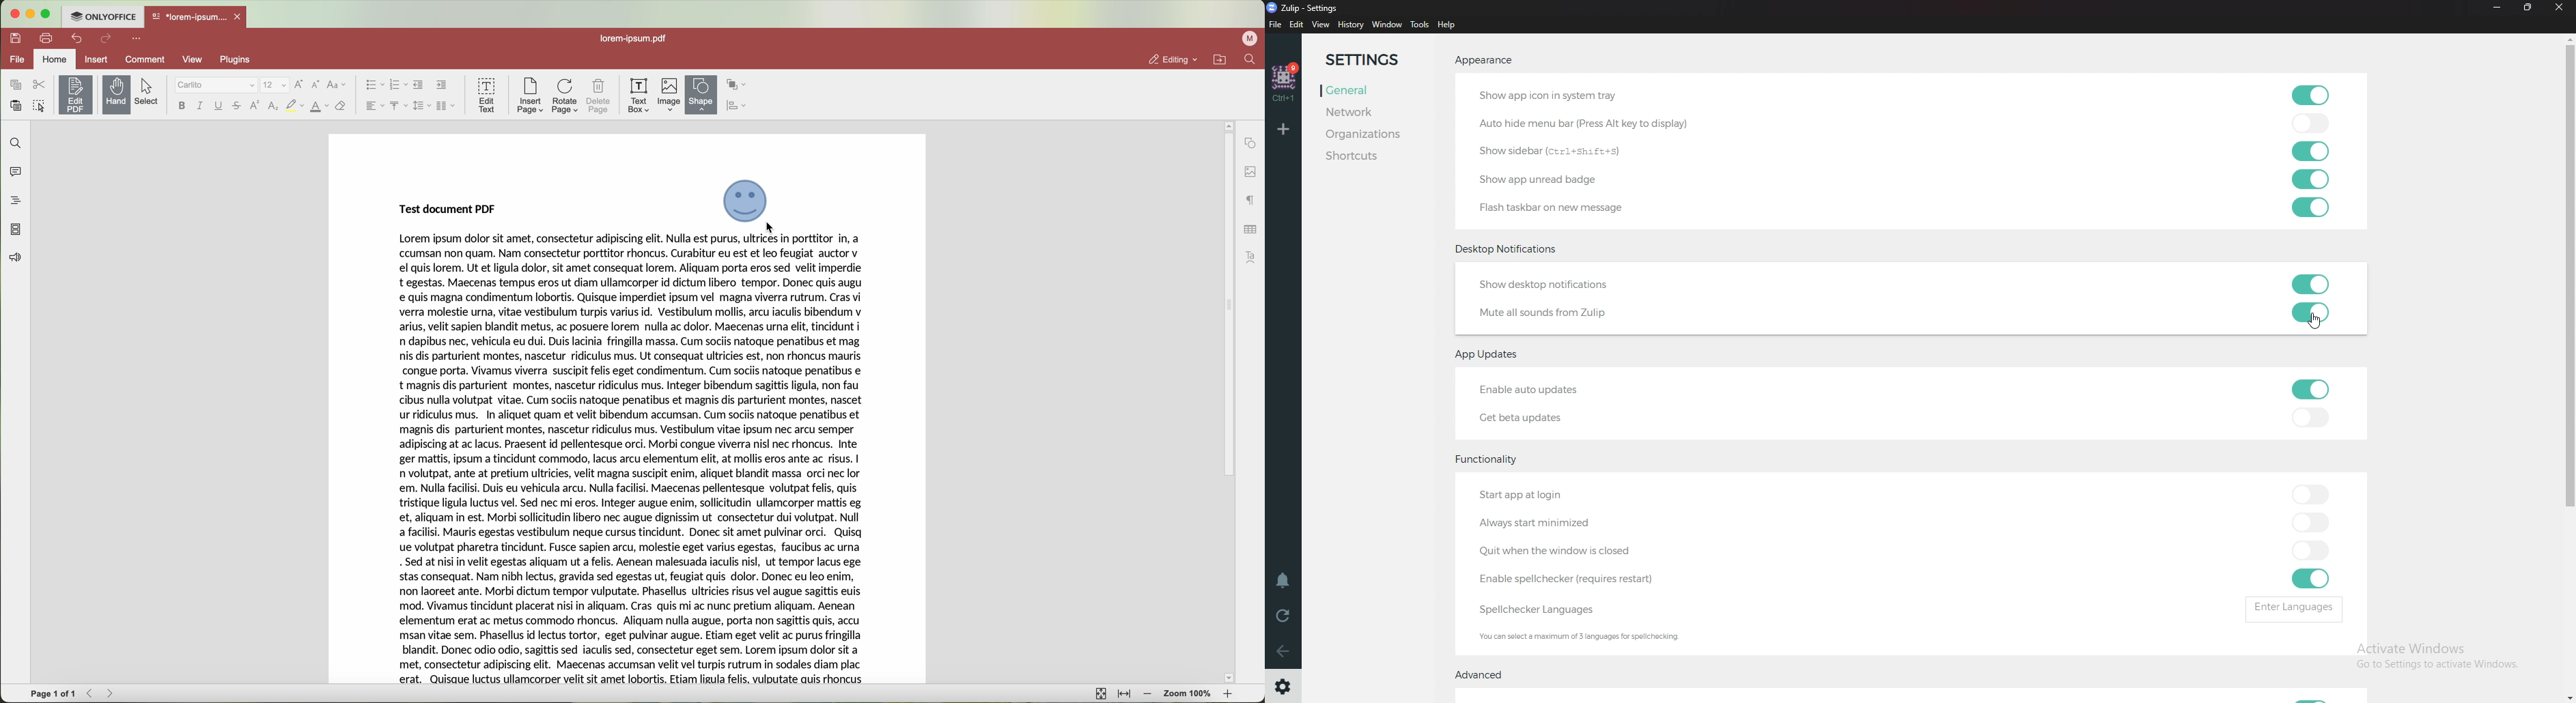 Image resolution: width=2576 pixels, height=728 pixels. Describe the element at coordinates (2311, 417) in the screenshot. I see `toggle` at that location.